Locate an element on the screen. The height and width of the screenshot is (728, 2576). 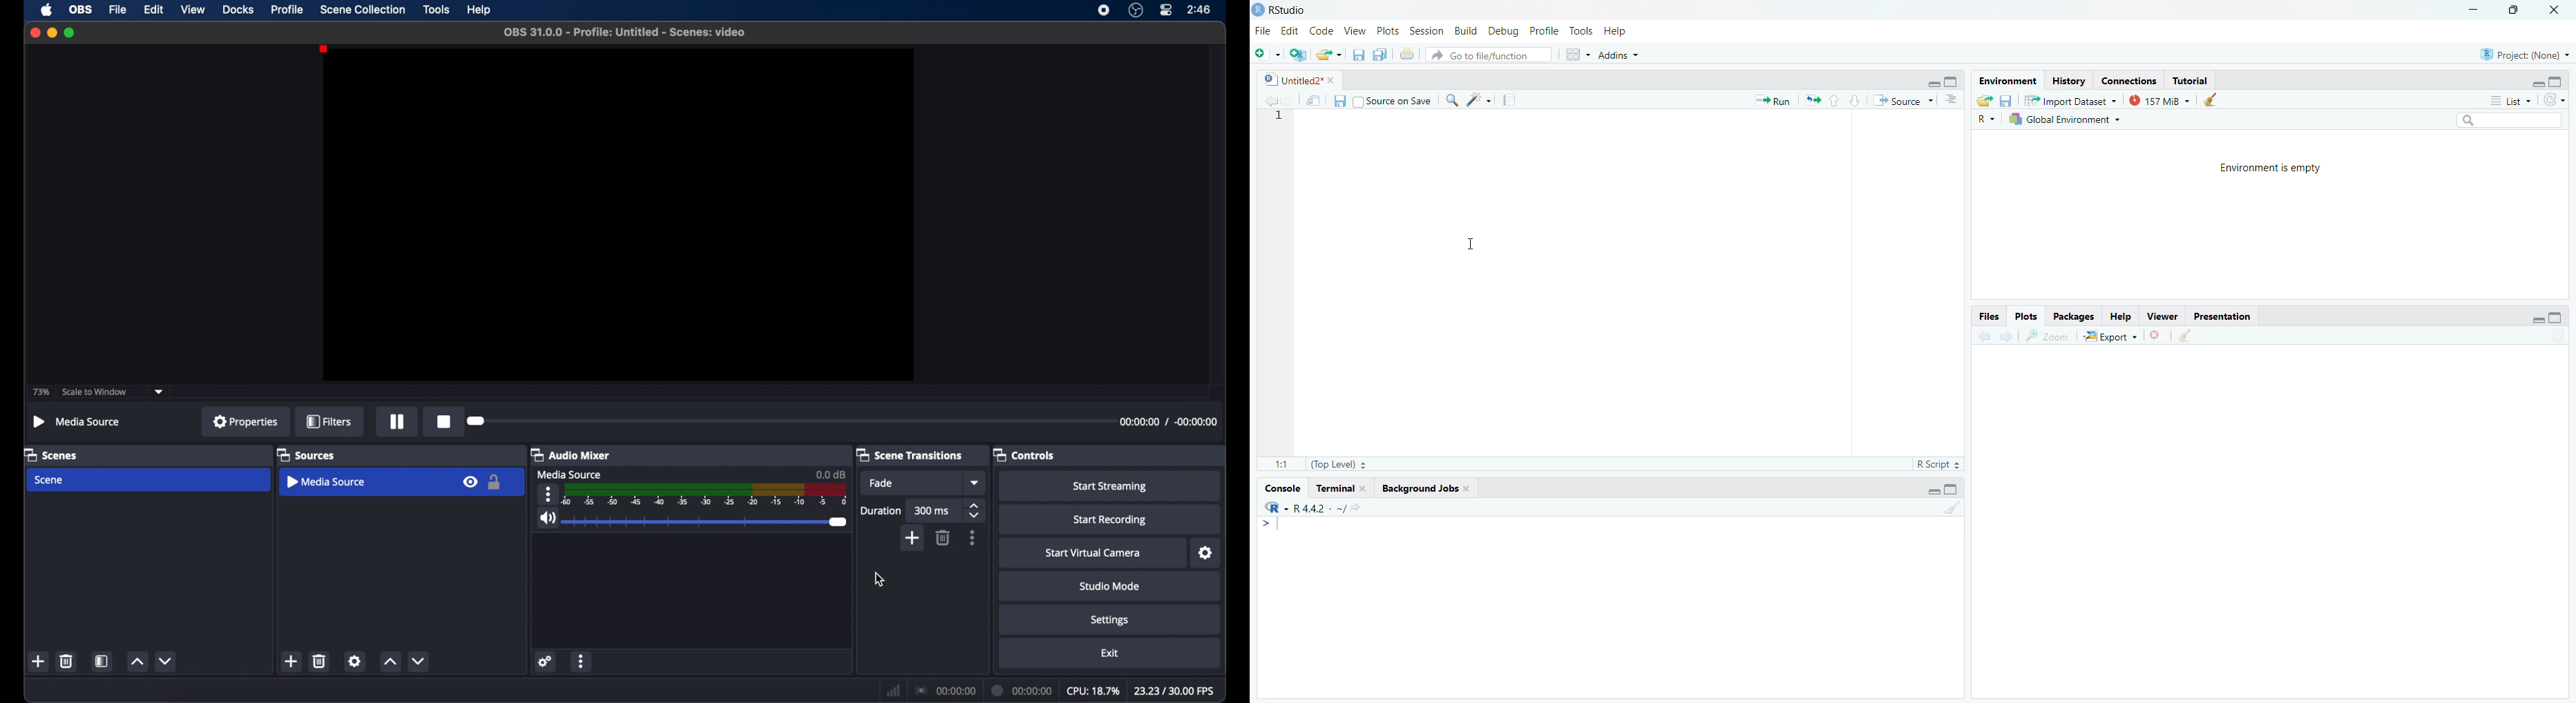
open an existing file is located at coordinates (1326, 56).